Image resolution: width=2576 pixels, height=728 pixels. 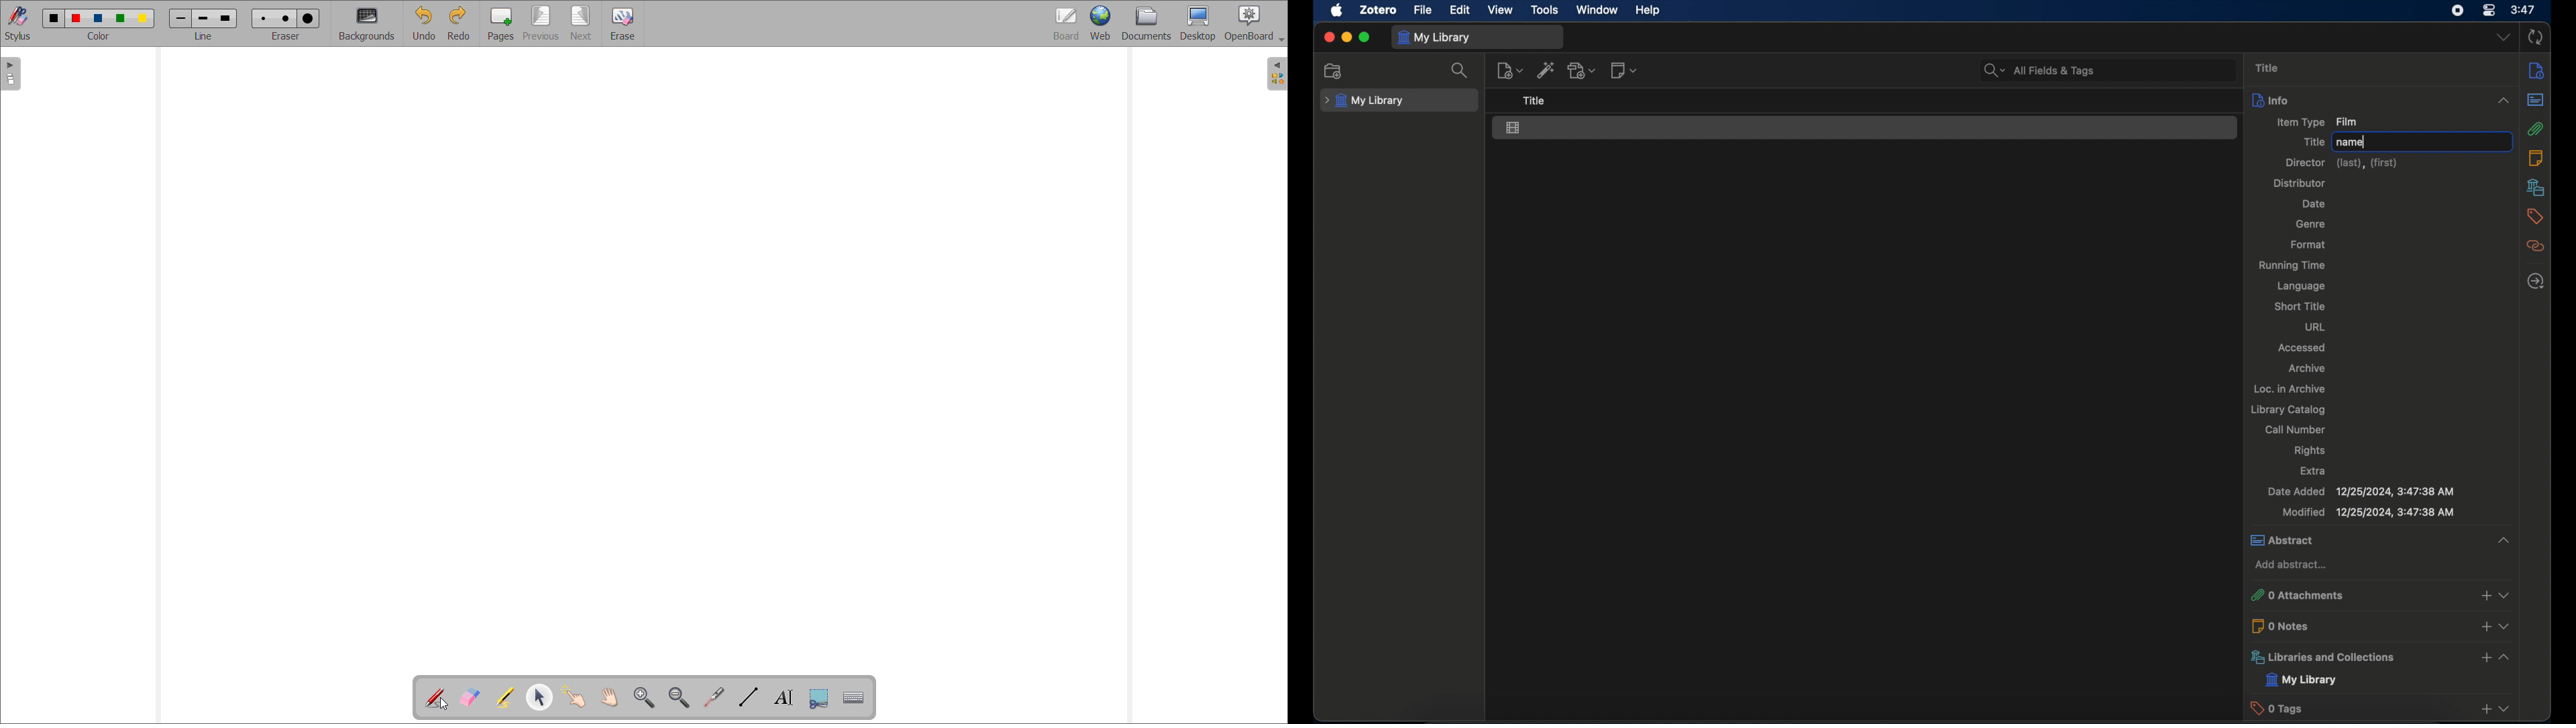 What do you see at coordinates (2302, 348) in the screenshot?
I see `accessed` at bounding box center [2302, 348].